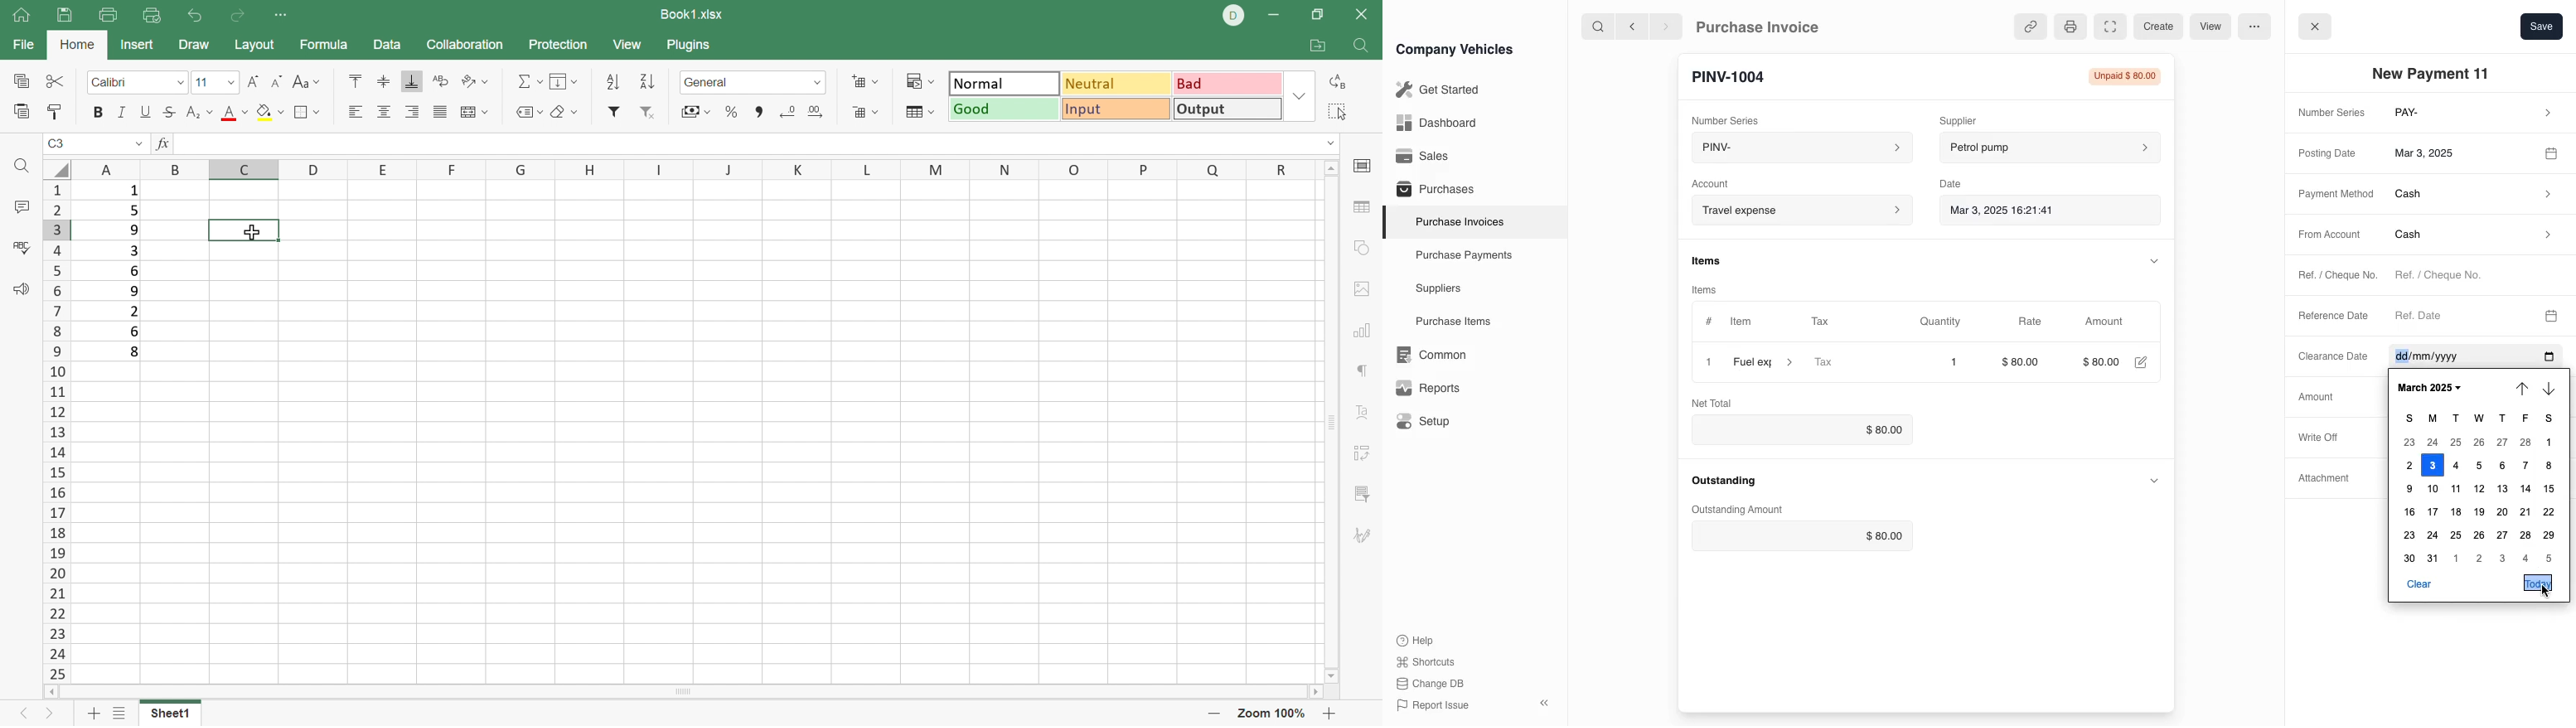 Image resolution: width=2576 pixels, height=728 pixels. What do you see at coordinates (1797, 429) in the screenshot?
I see `$0.00` at bounding box center [1797, 429].